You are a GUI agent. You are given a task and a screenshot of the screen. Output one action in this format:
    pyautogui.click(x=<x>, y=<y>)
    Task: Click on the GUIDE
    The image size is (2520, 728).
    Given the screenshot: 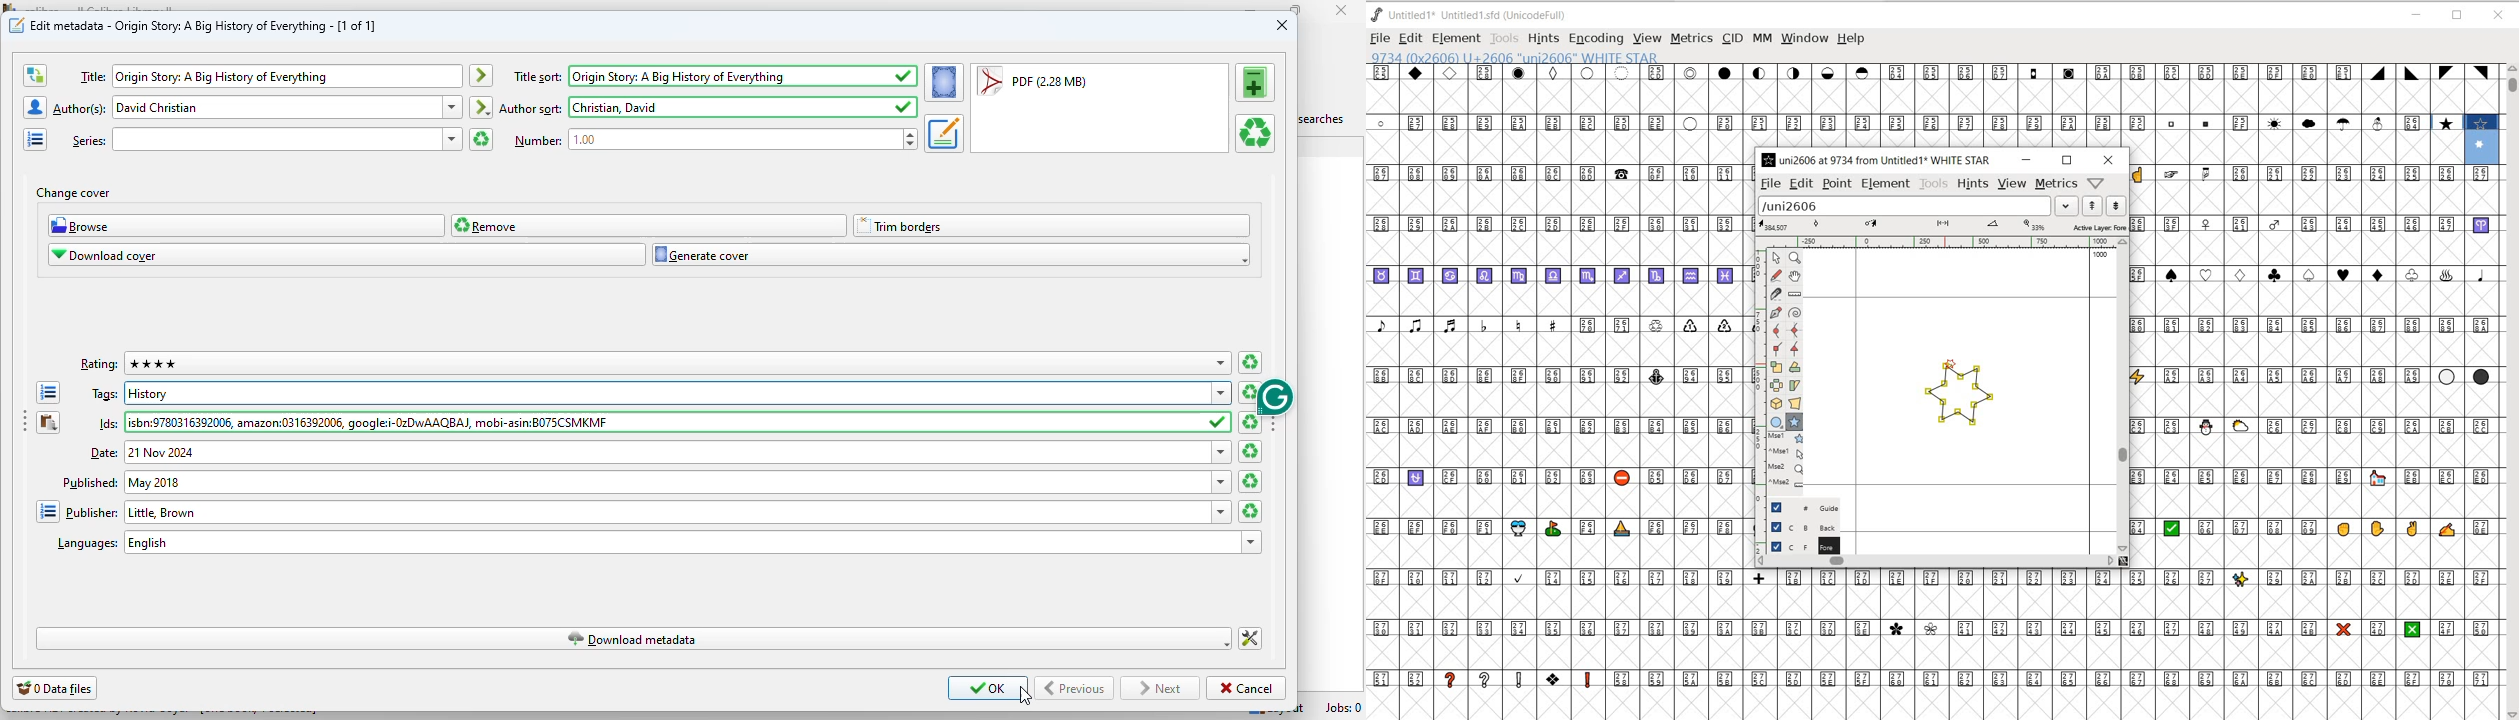 What is the action you would take?
    pyautogui.click(x=1798, y=507)
    